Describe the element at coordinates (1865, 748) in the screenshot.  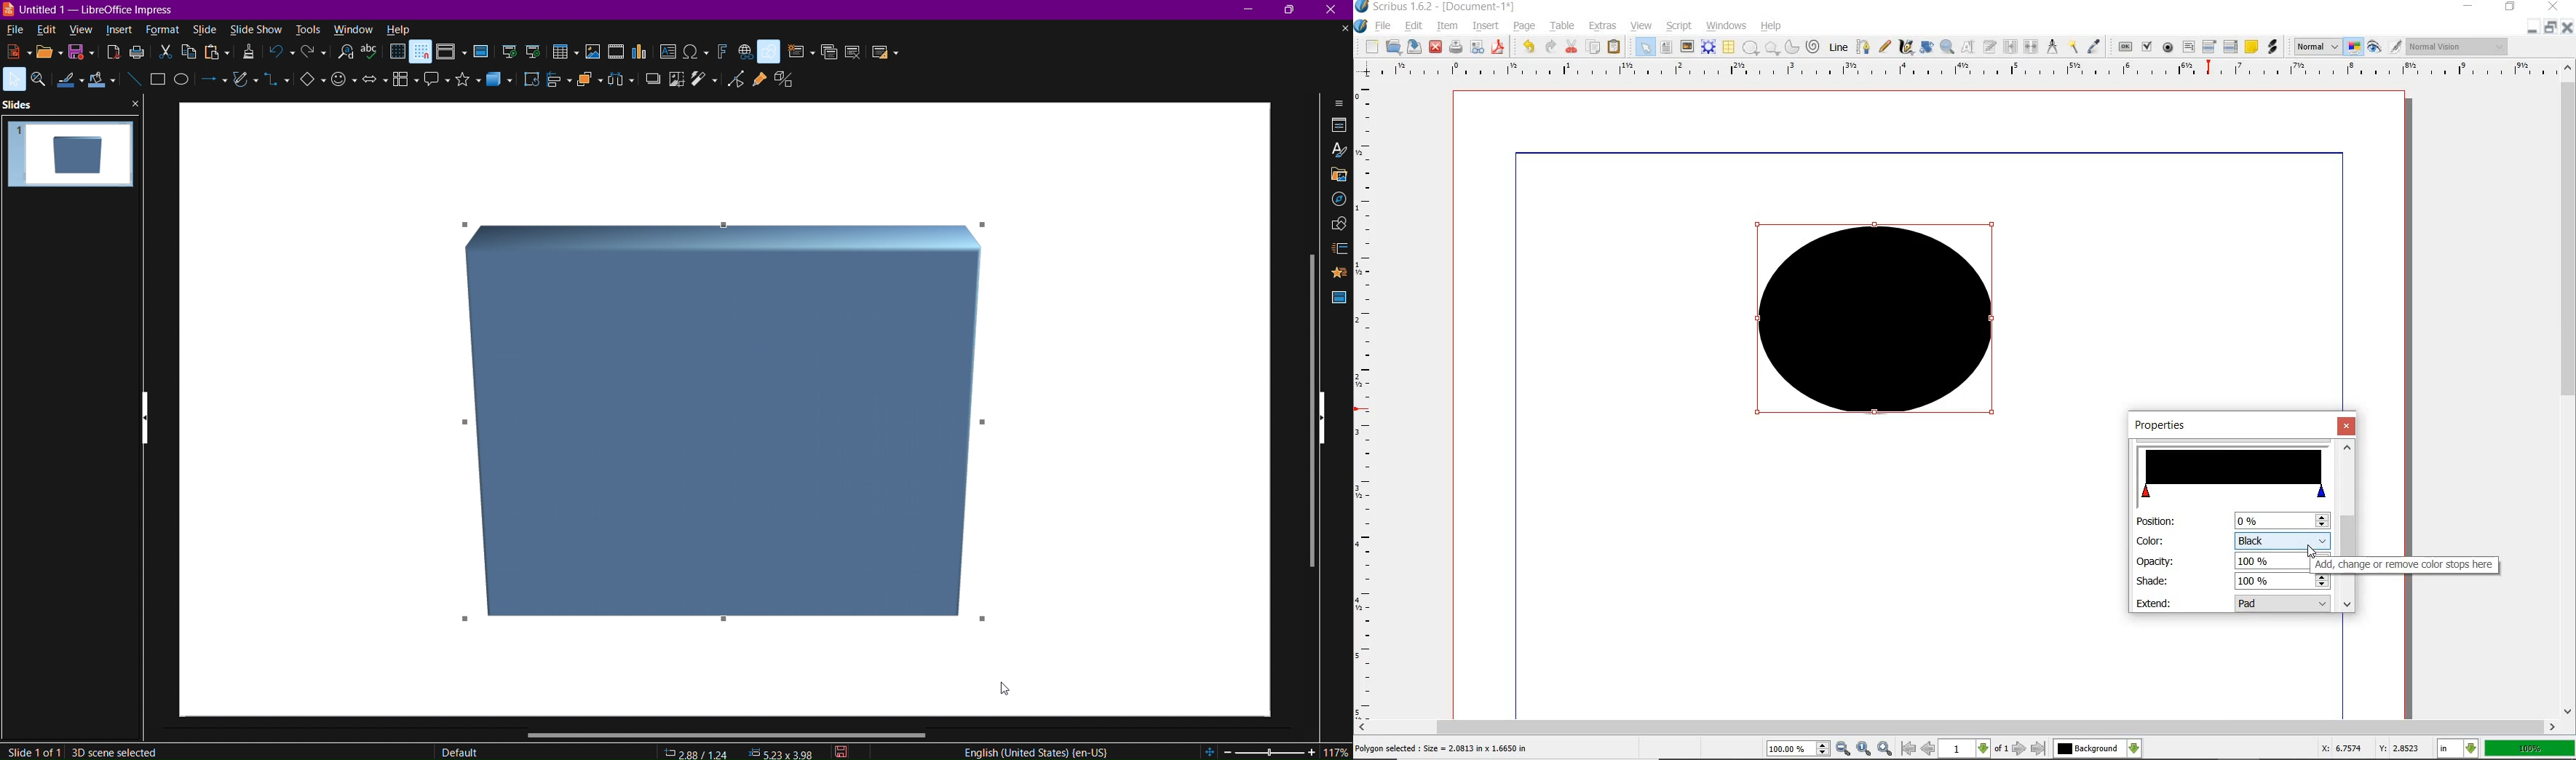
I see `zoom to` at that location.